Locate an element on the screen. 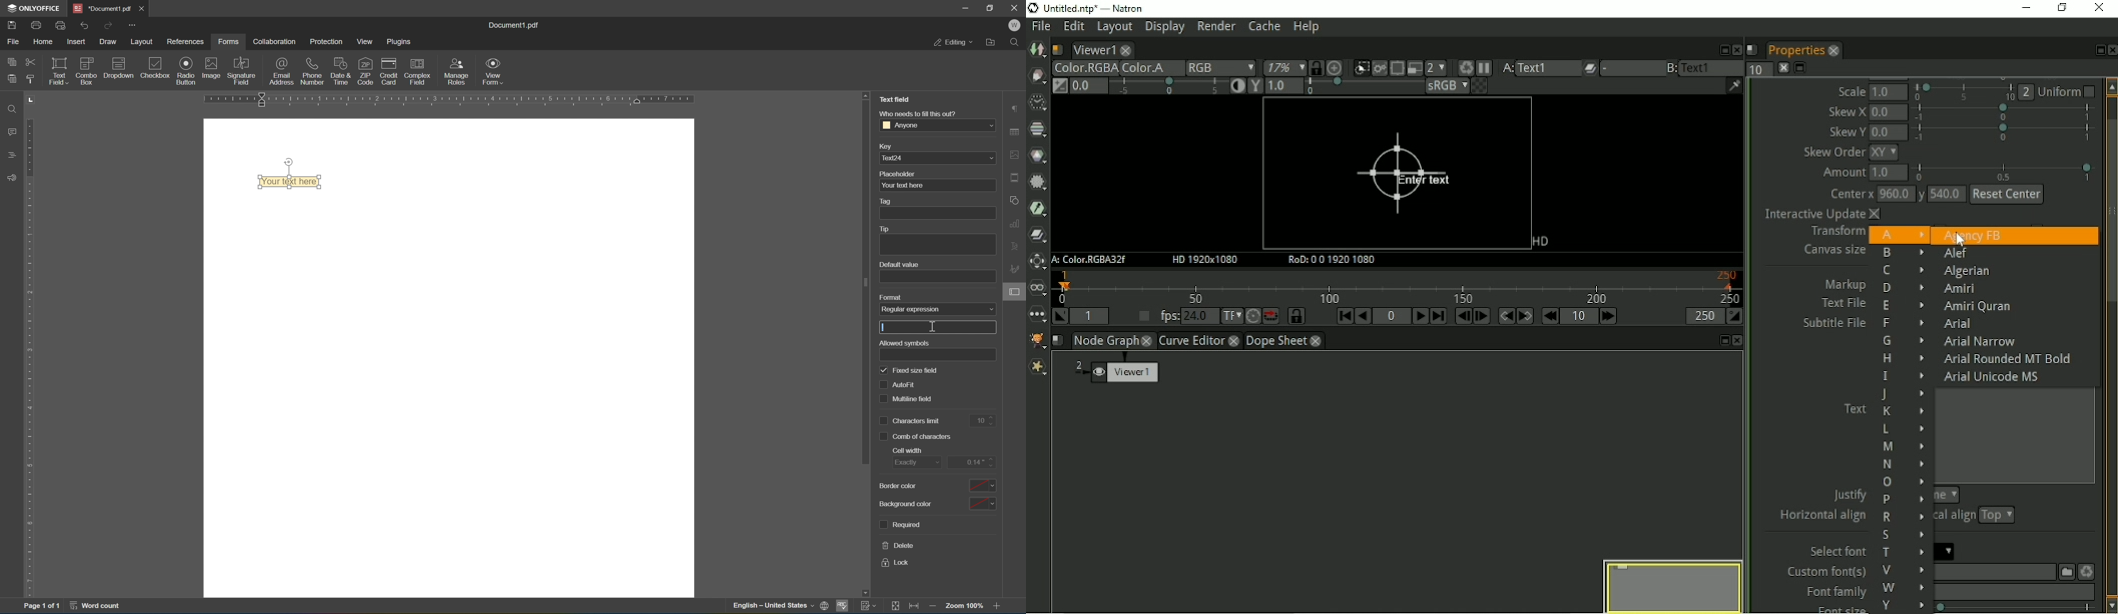 The width and height of the screenshot is (2128, 616). background color is located at coordinates (906, 503).